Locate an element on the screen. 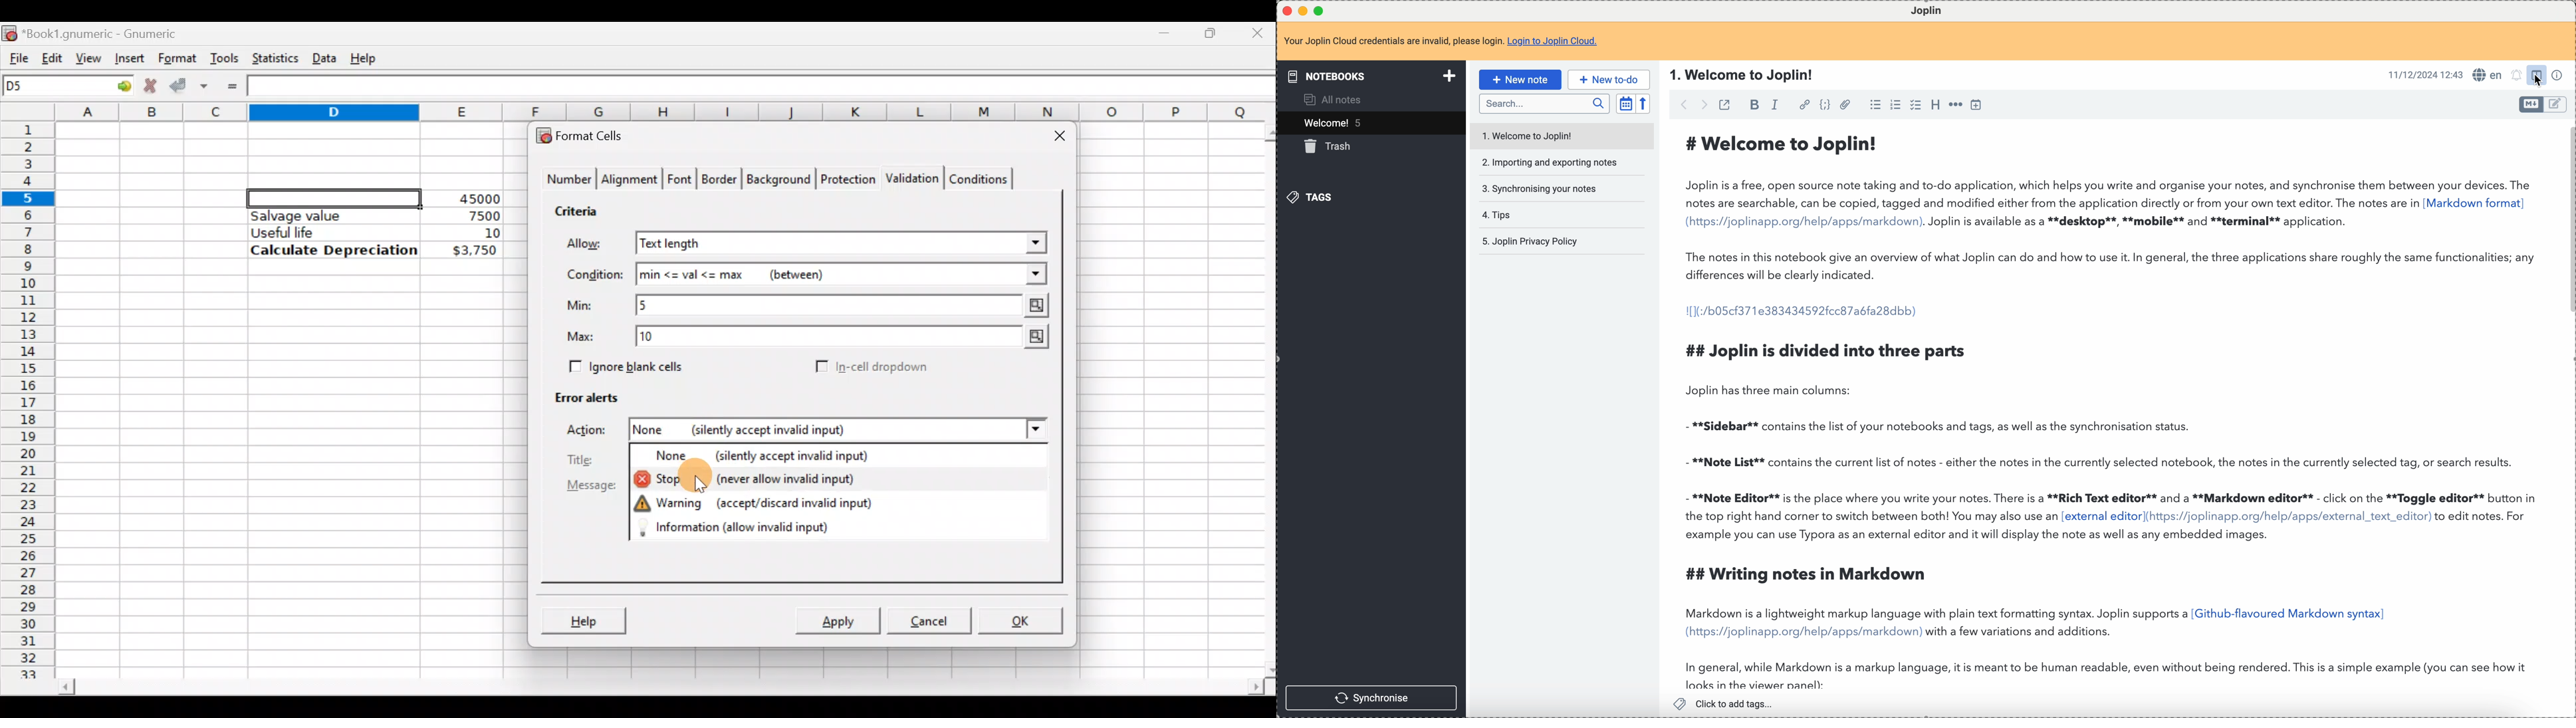  heading is located at coordinates (1937, 106).